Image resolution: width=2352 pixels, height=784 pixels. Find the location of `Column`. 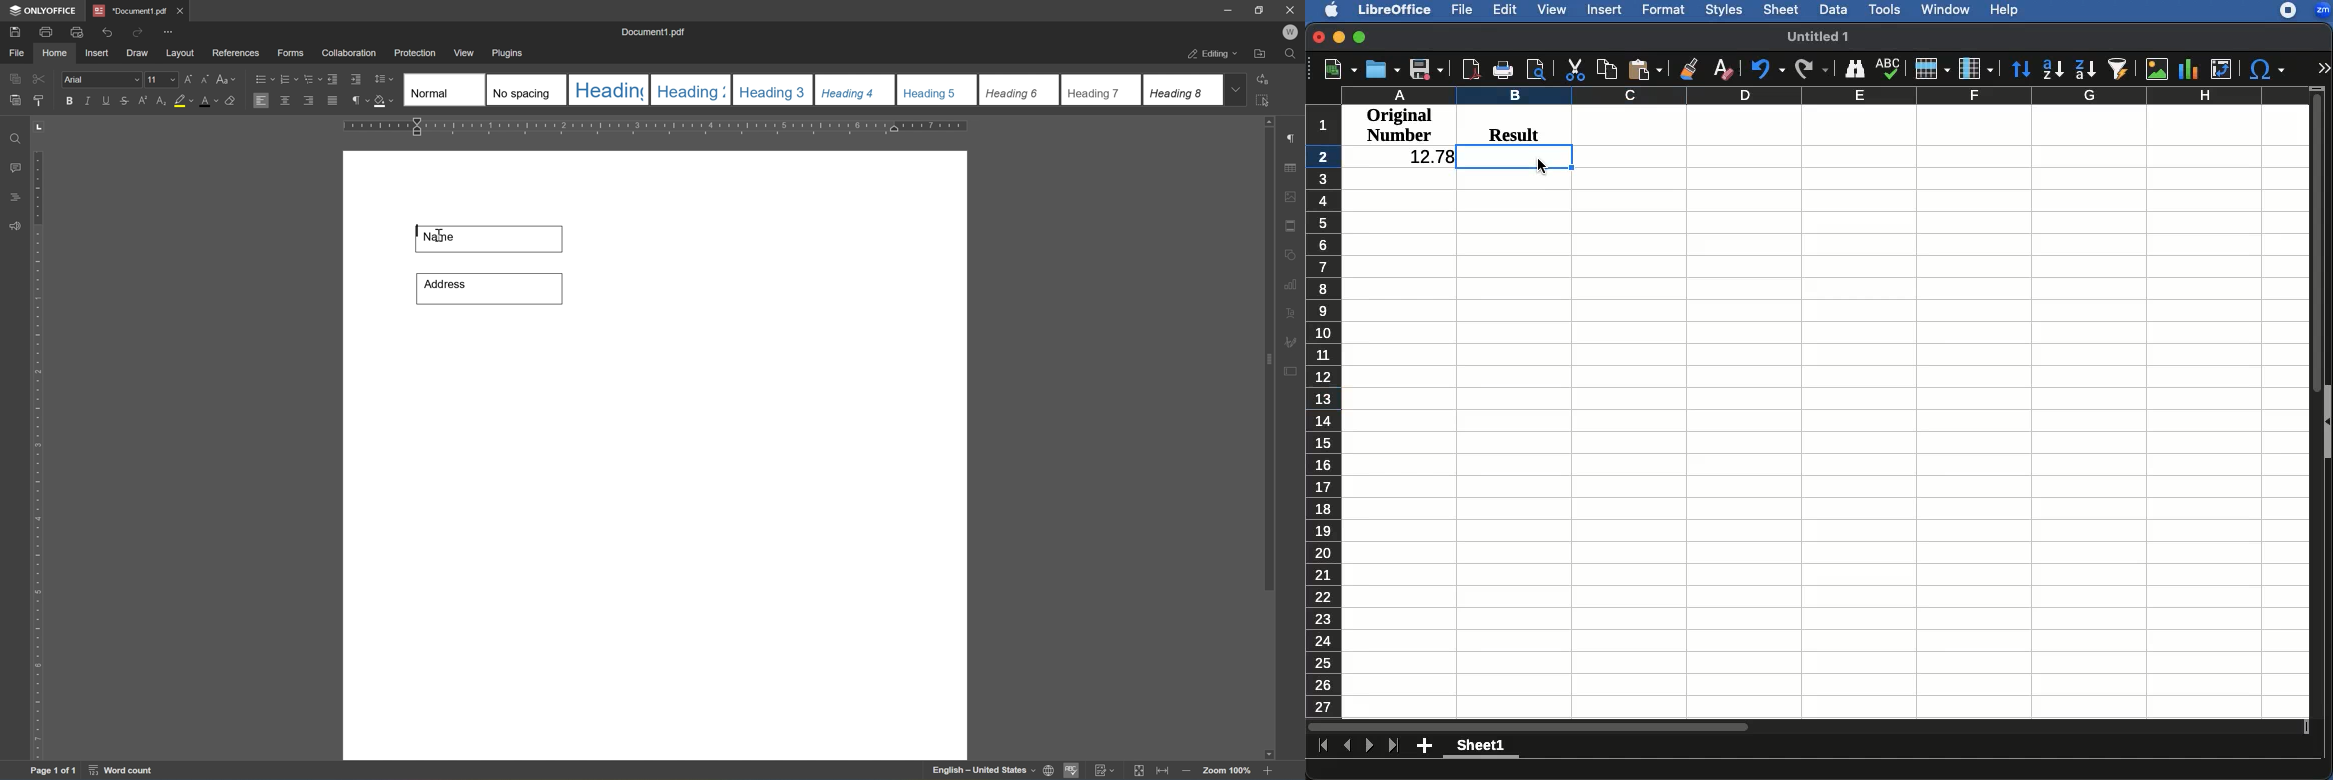

Column is located at coordinates (1976, 69).